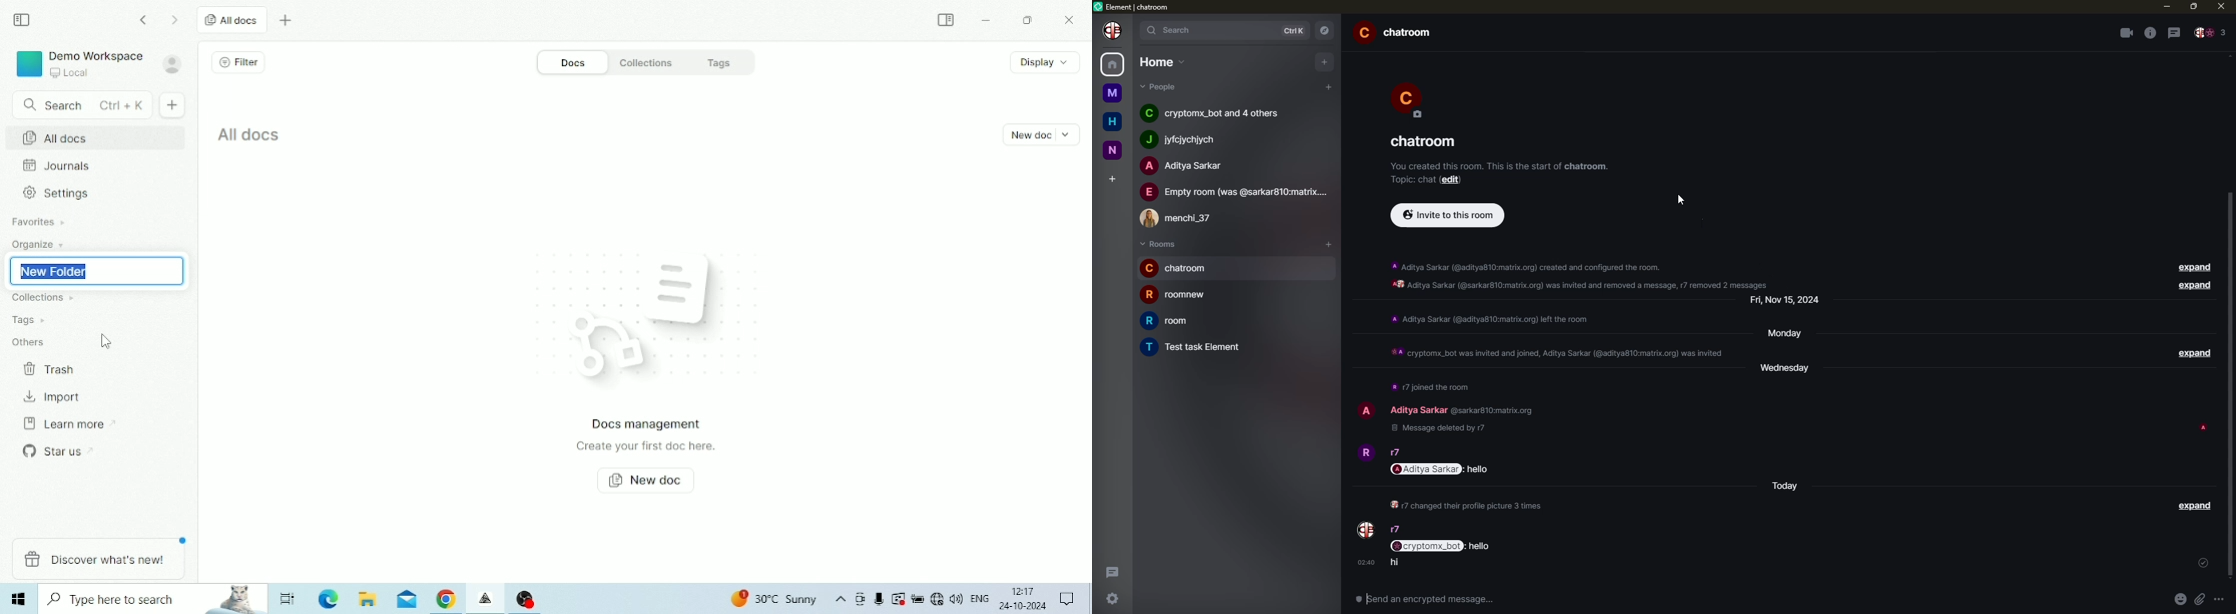 The width and height of the screenshot is (2240, 616). I want to click on Windows, so click(20, 599).